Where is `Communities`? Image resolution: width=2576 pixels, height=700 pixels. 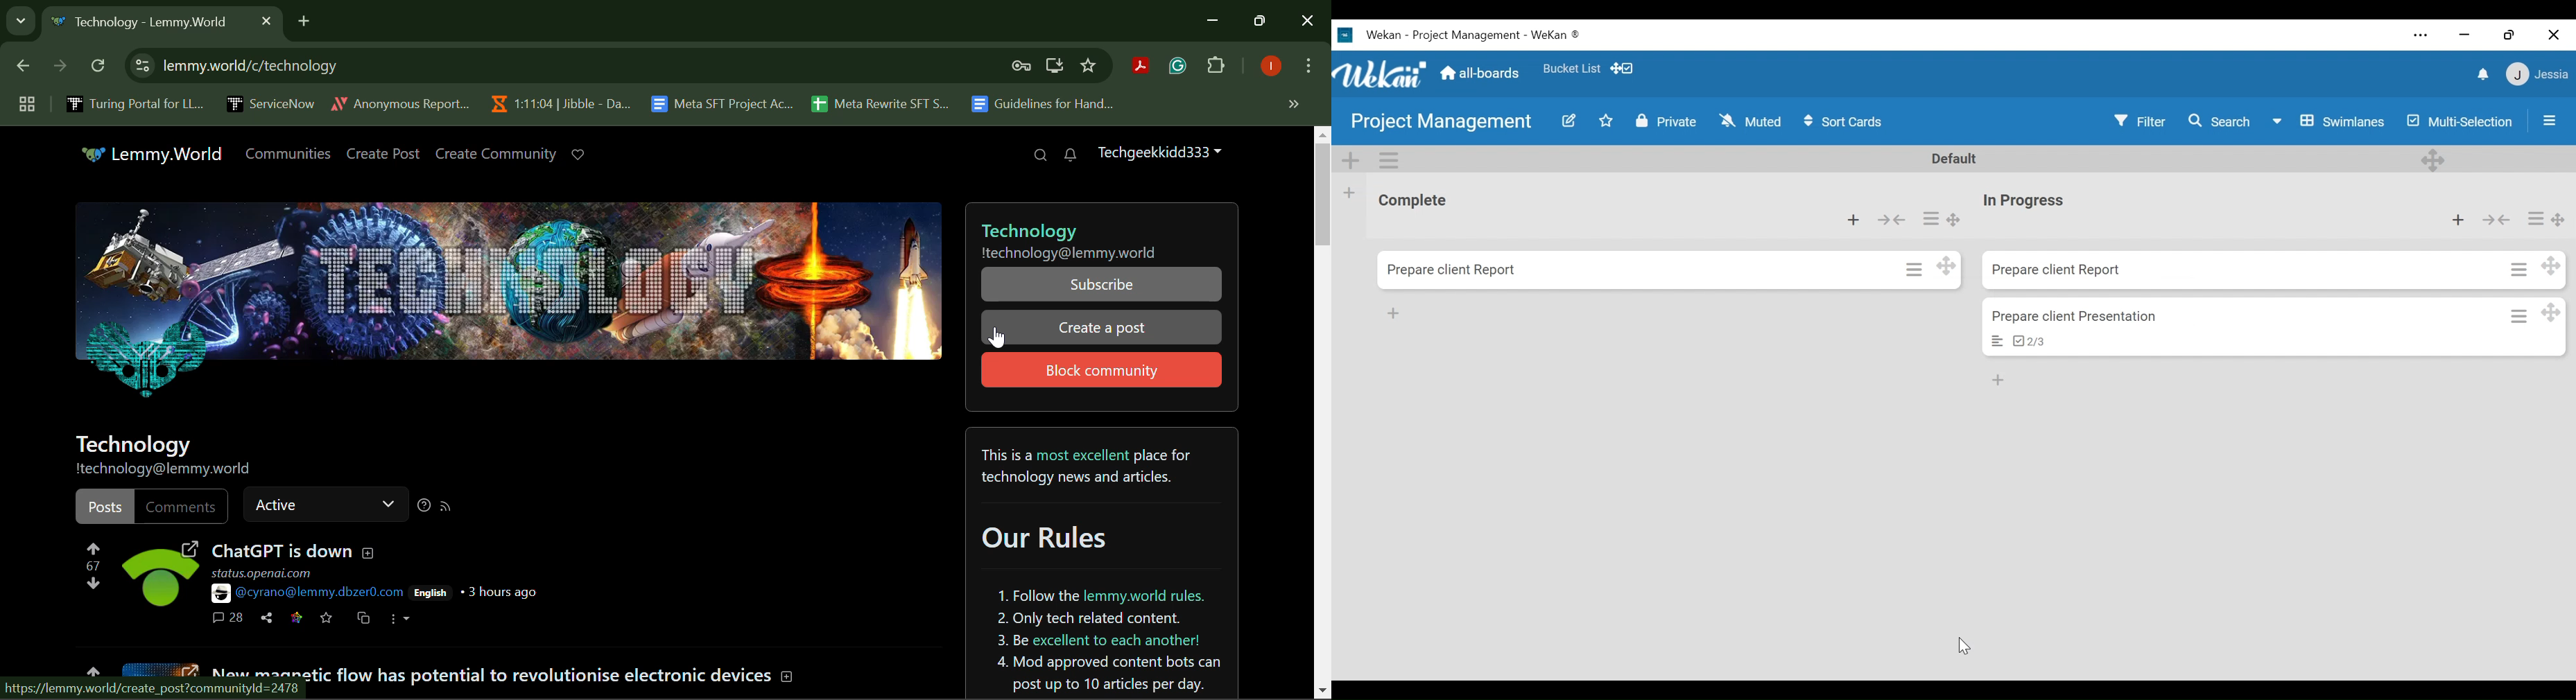
Communities is located at coordinates (291, 154).